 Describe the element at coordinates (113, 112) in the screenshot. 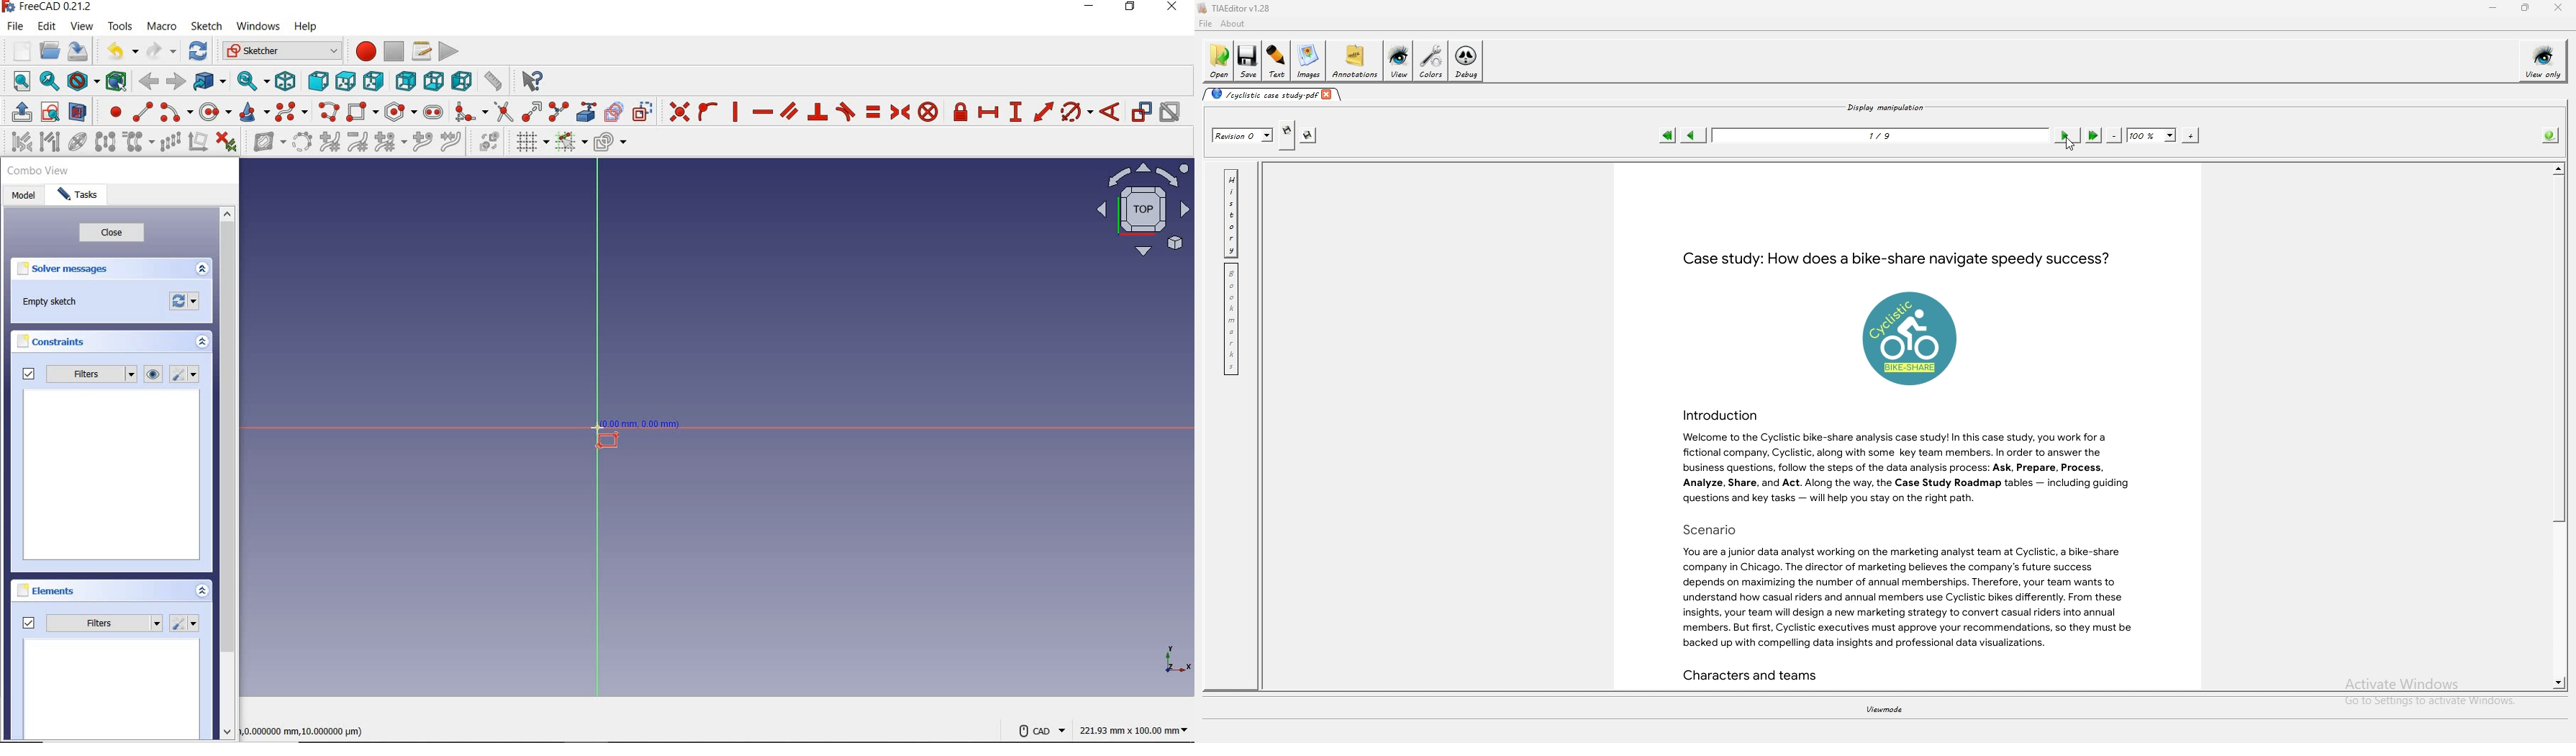

I see `create point` at that location.